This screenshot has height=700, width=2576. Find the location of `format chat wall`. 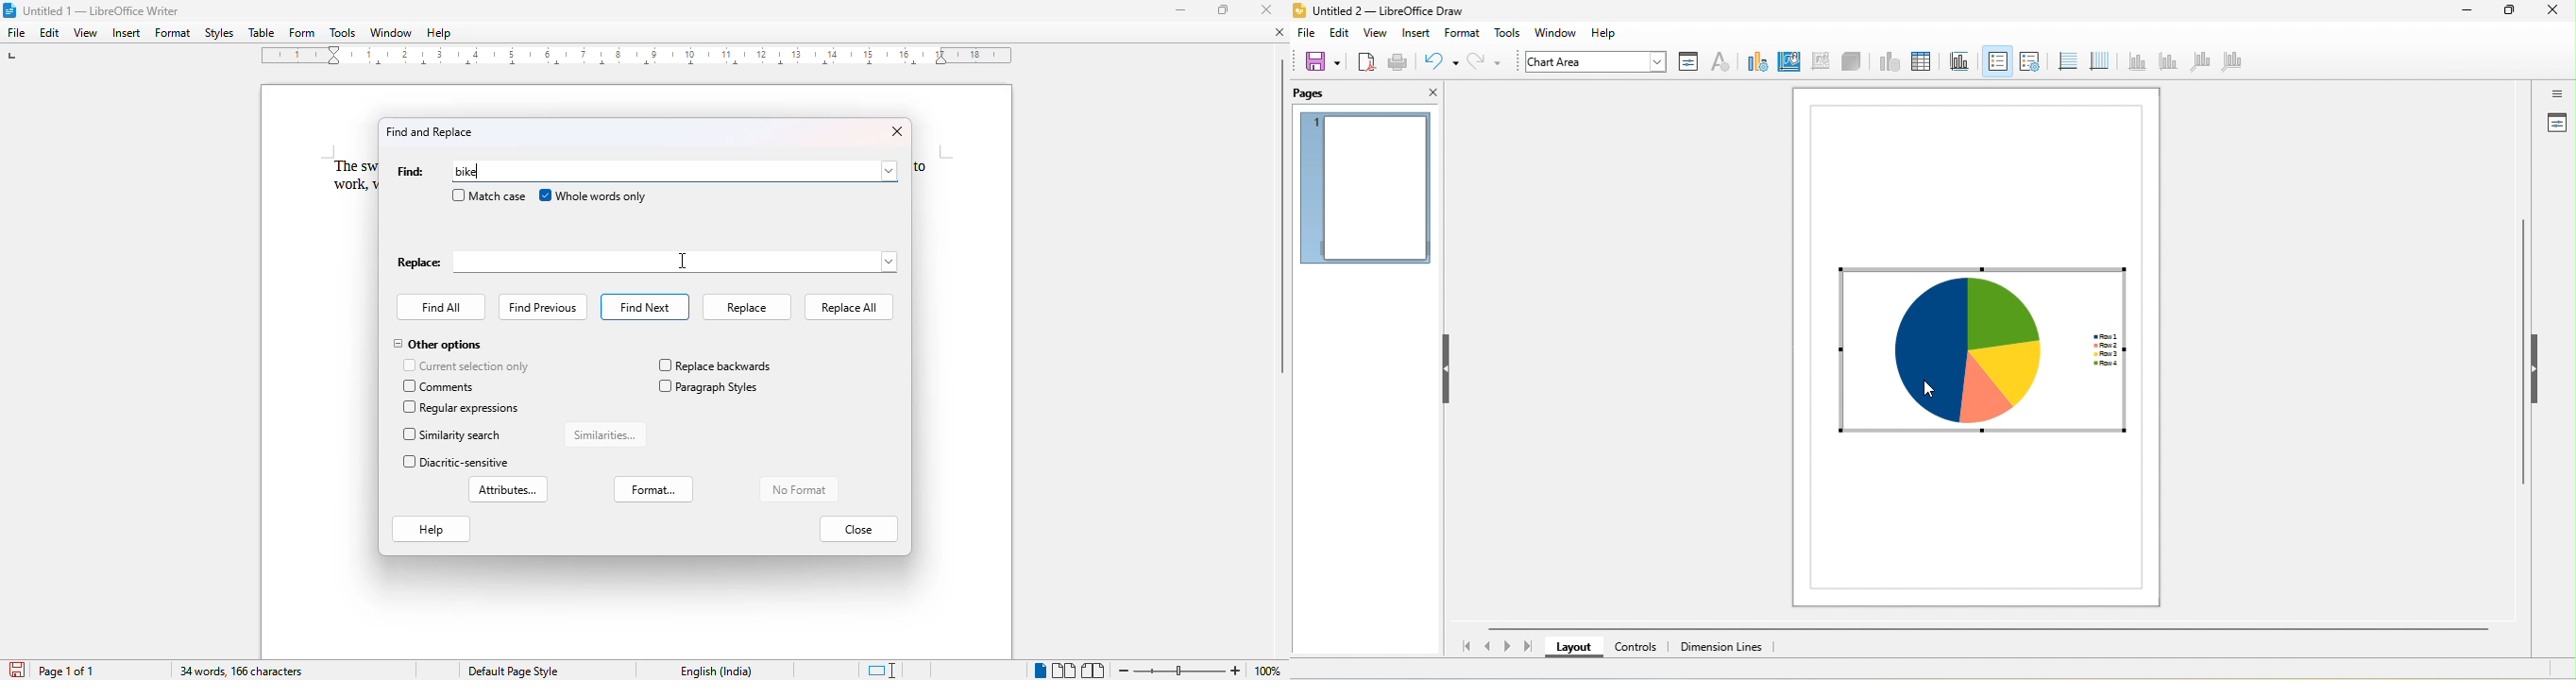

format chat wall is located at coordinates (1818, 60).